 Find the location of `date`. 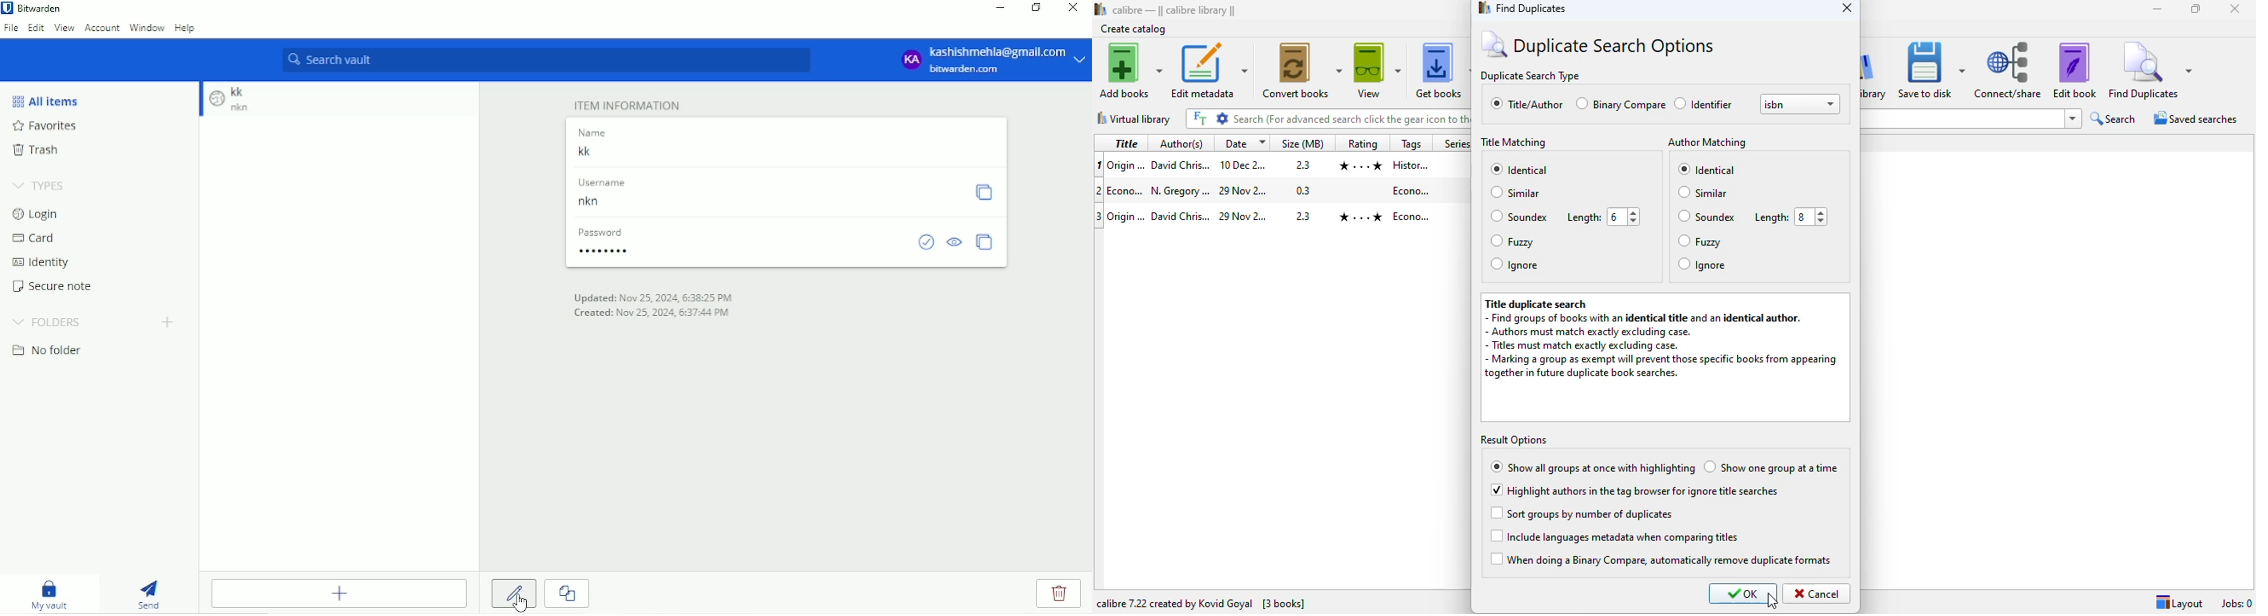

date is located at coordinates (1244, 143).